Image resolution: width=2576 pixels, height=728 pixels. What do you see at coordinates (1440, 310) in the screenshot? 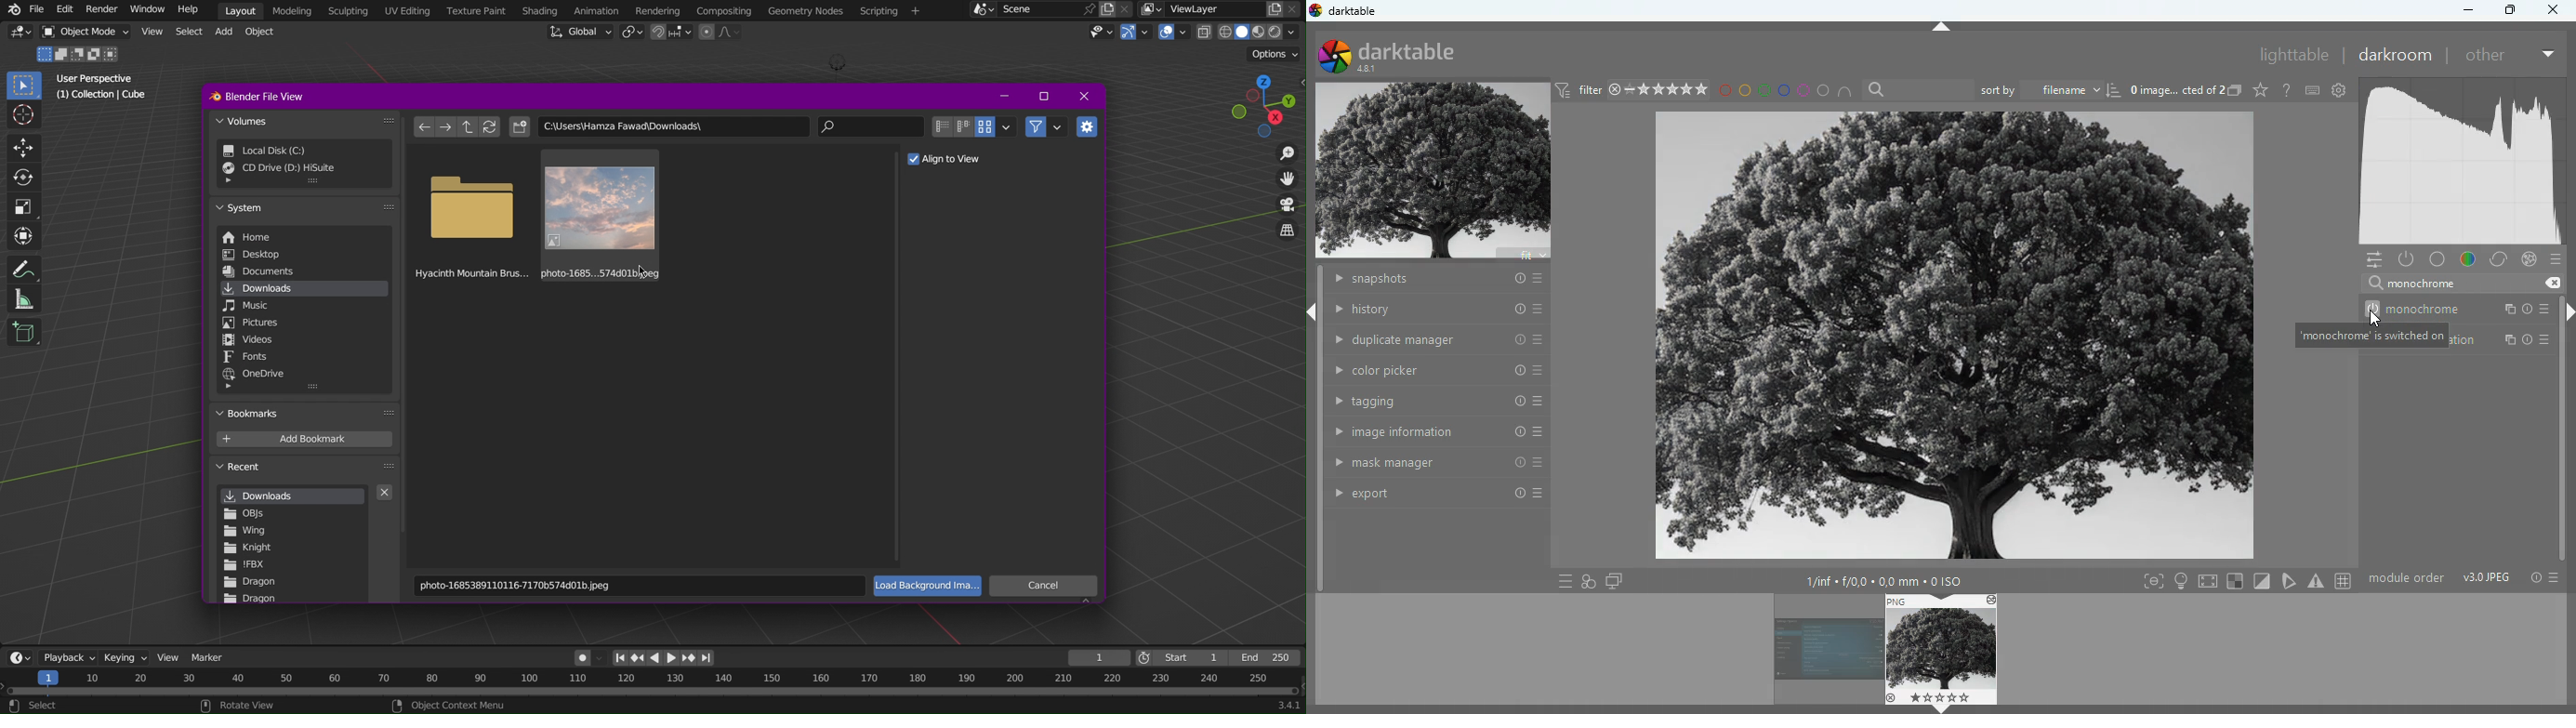
I see `history` at bounding box center [1440, 310].